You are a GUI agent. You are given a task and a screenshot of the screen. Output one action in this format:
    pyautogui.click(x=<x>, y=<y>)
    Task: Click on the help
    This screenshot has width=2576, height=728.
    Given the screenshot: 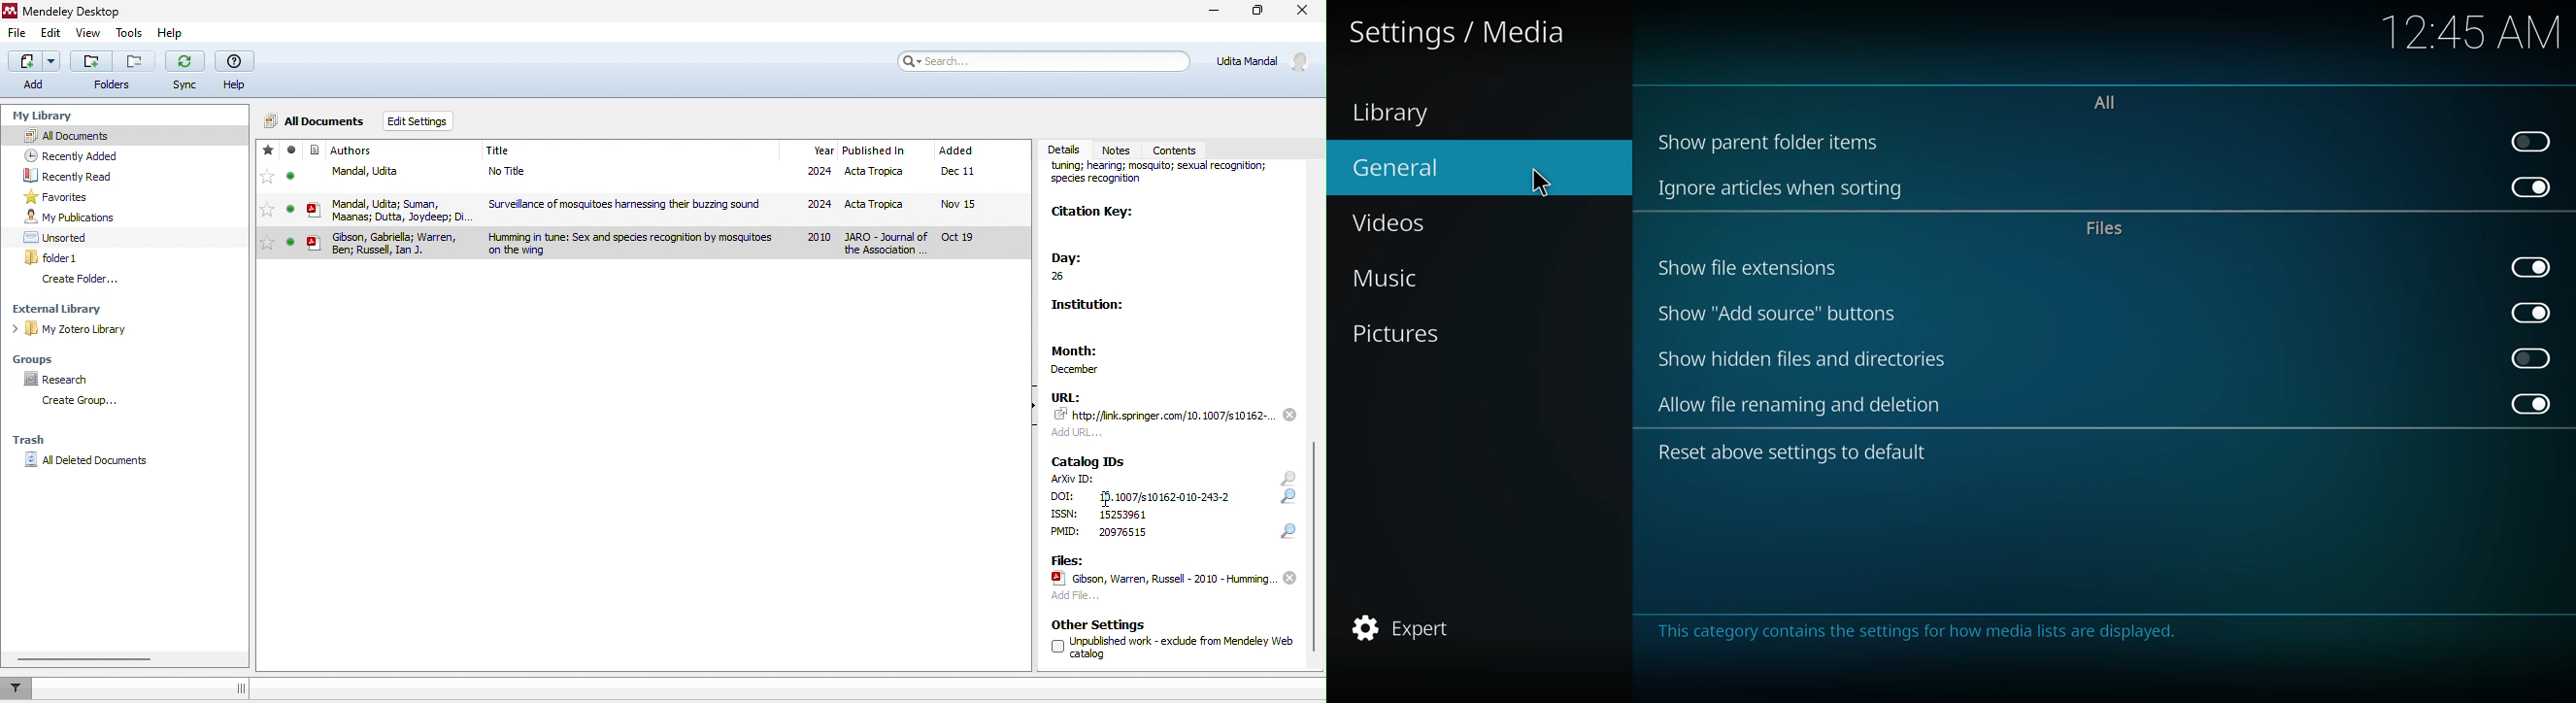 What is the action you would take?
    pyautogui.click(x=174, y=36)
    